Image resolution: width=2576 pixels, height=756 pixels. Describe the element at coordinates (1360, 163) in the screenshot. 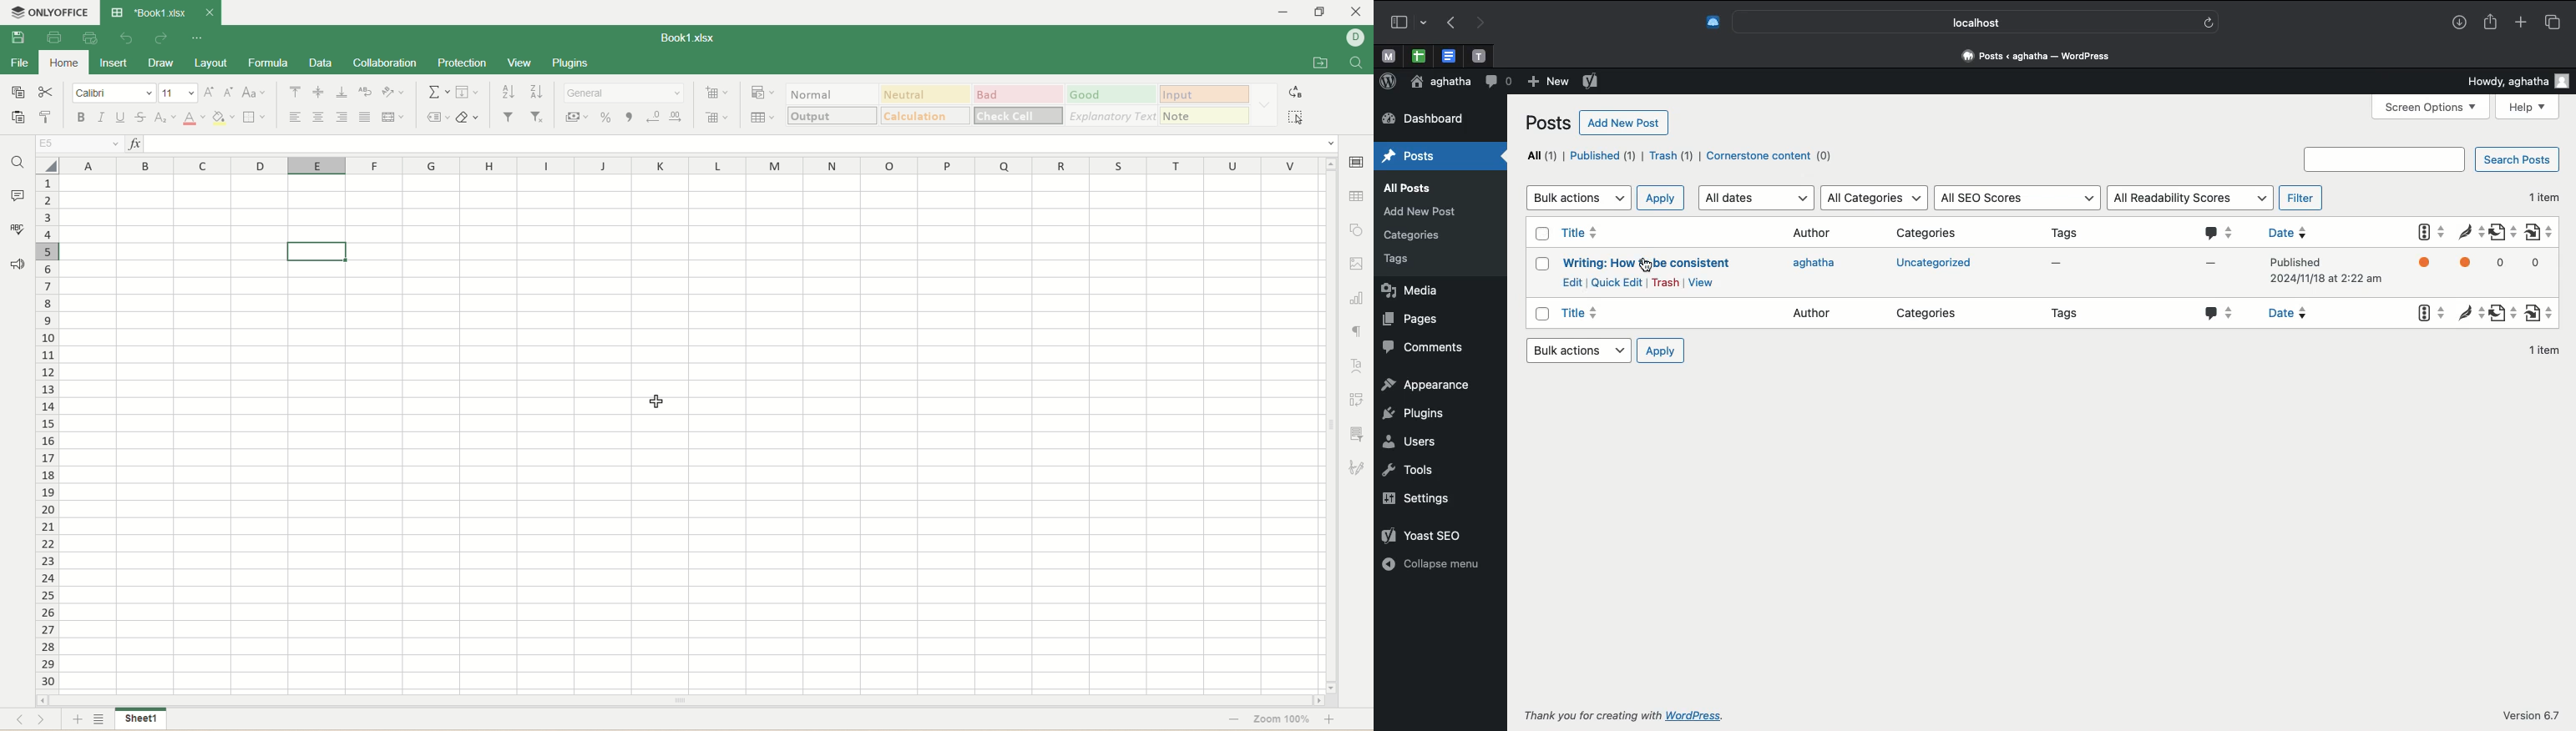

I see `cell settings` at that location.